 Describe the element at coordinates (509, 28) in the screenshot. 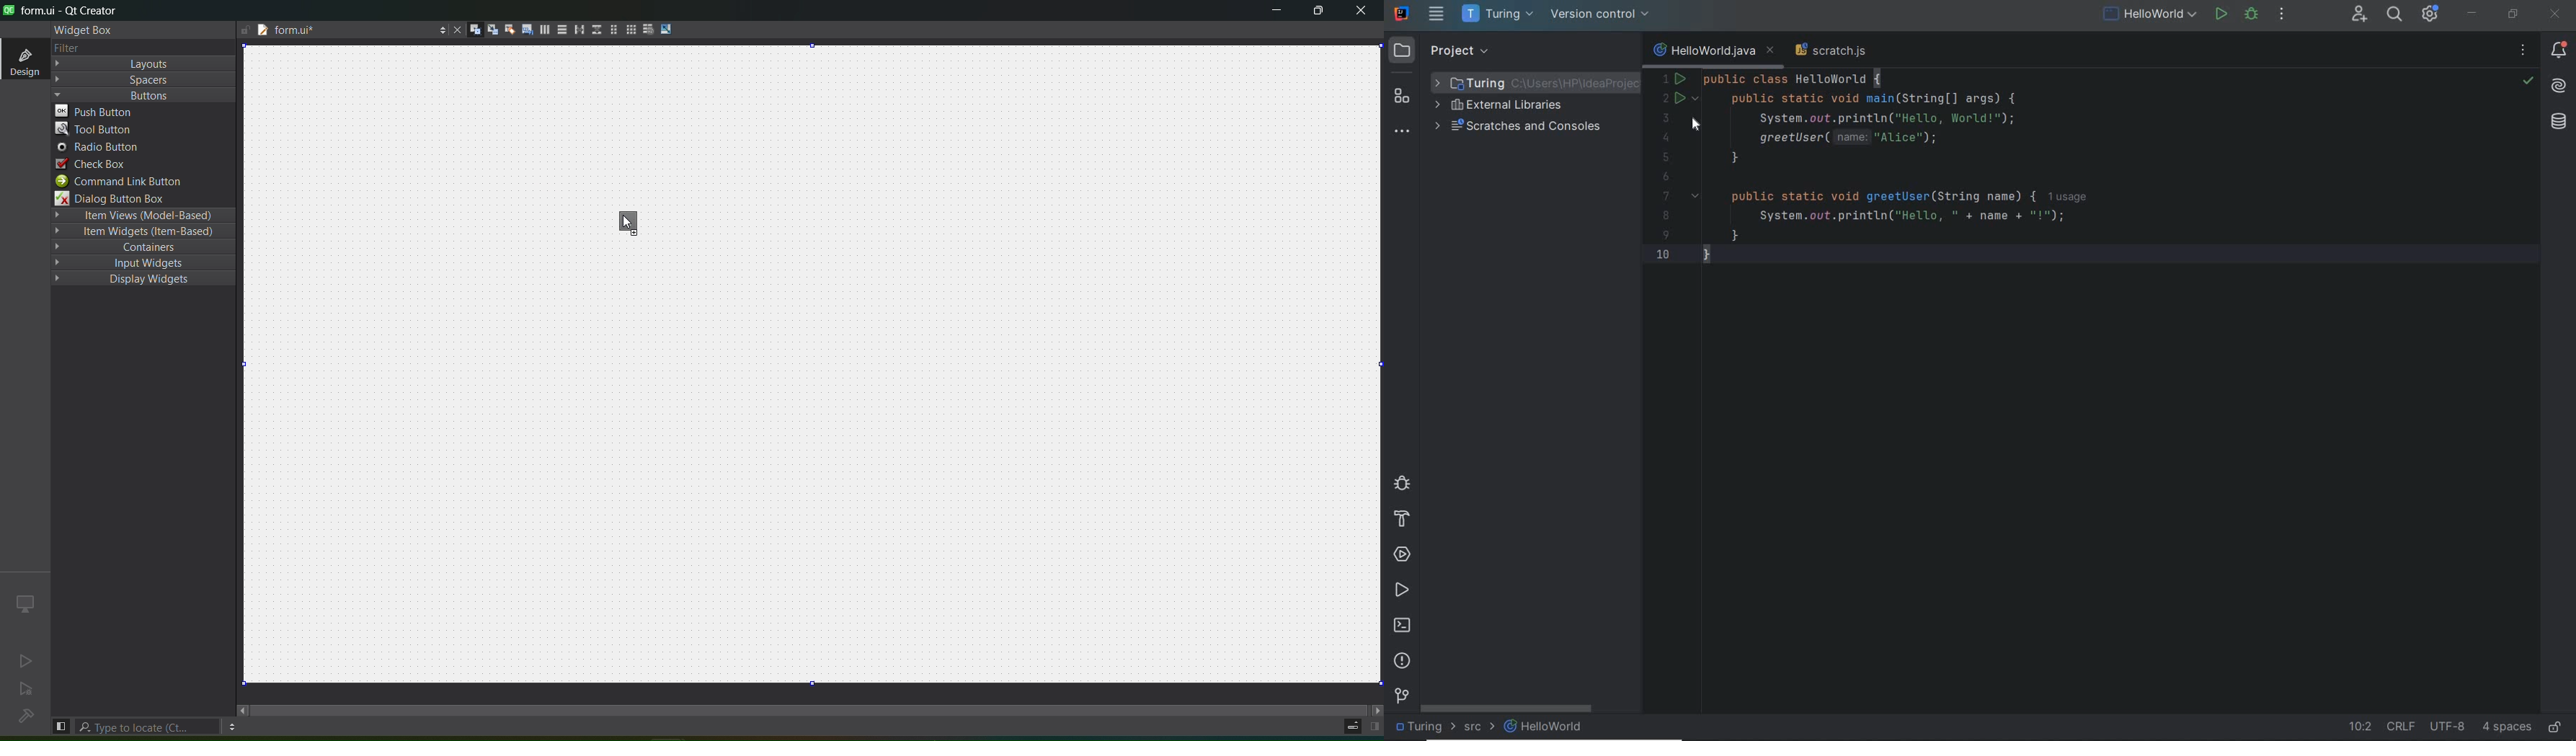

I see `edit buddies` at that location.